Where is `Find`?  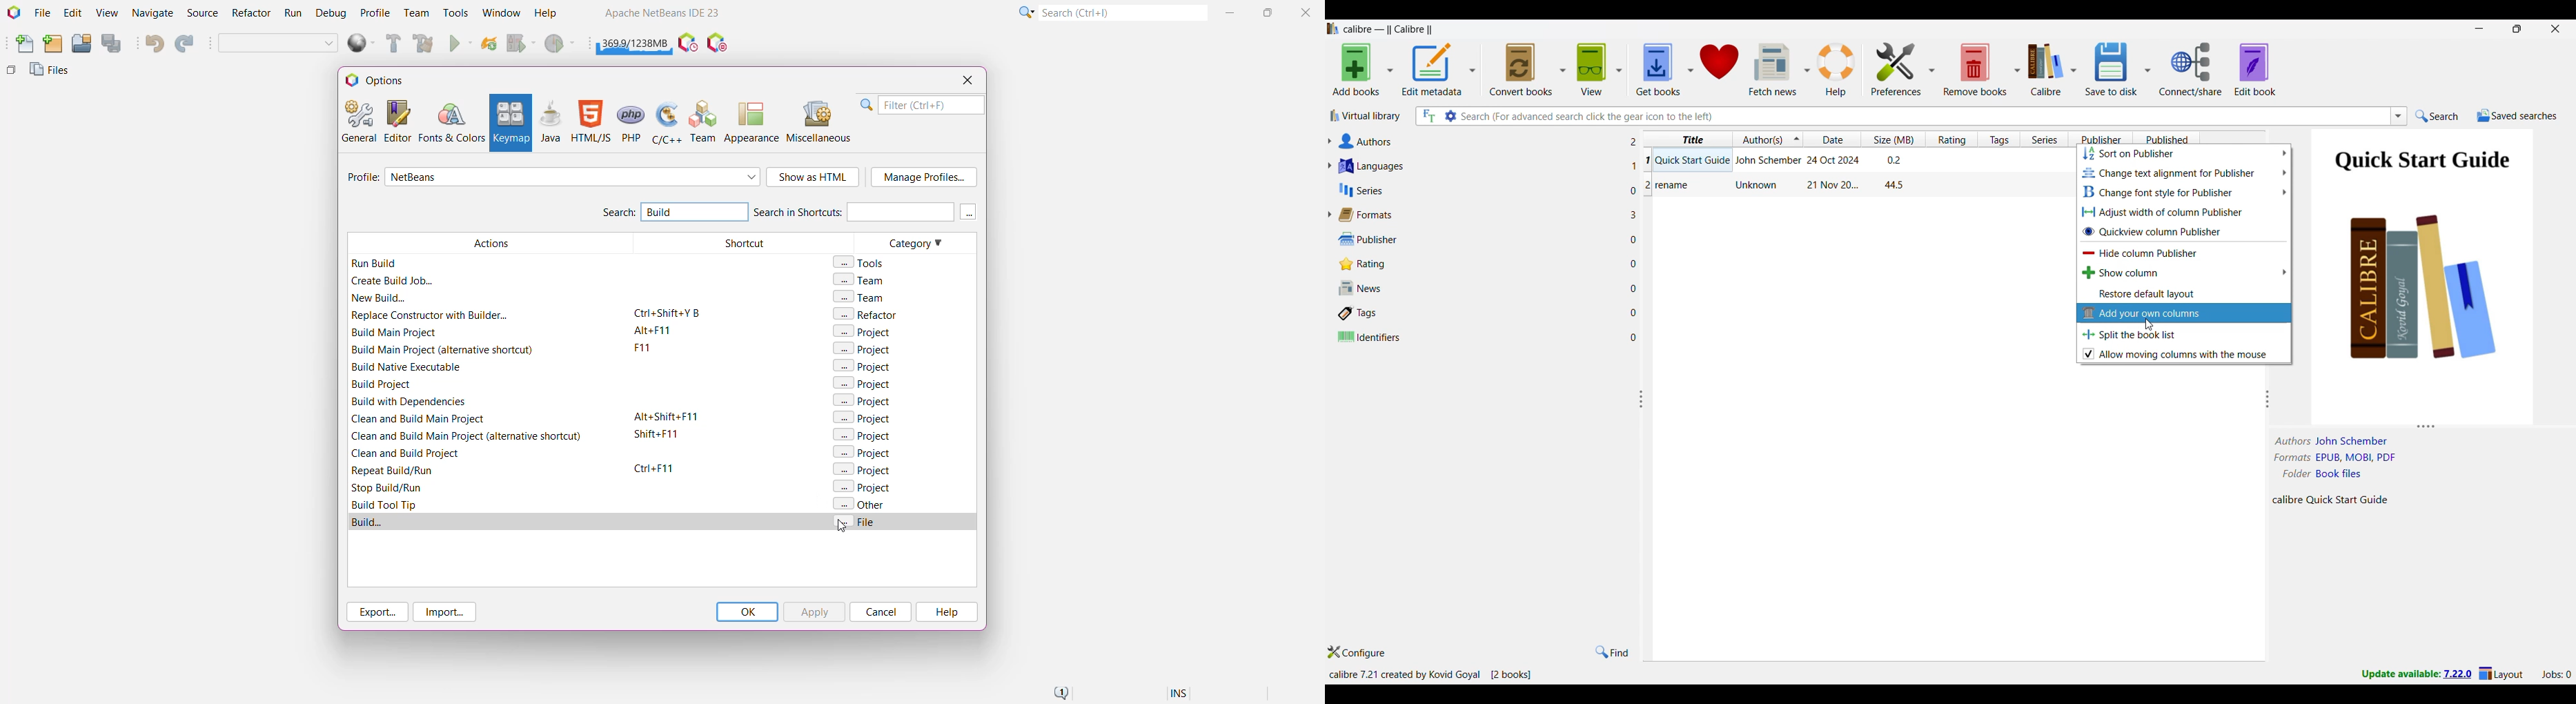 Find is located at coordinates (1612, 652).